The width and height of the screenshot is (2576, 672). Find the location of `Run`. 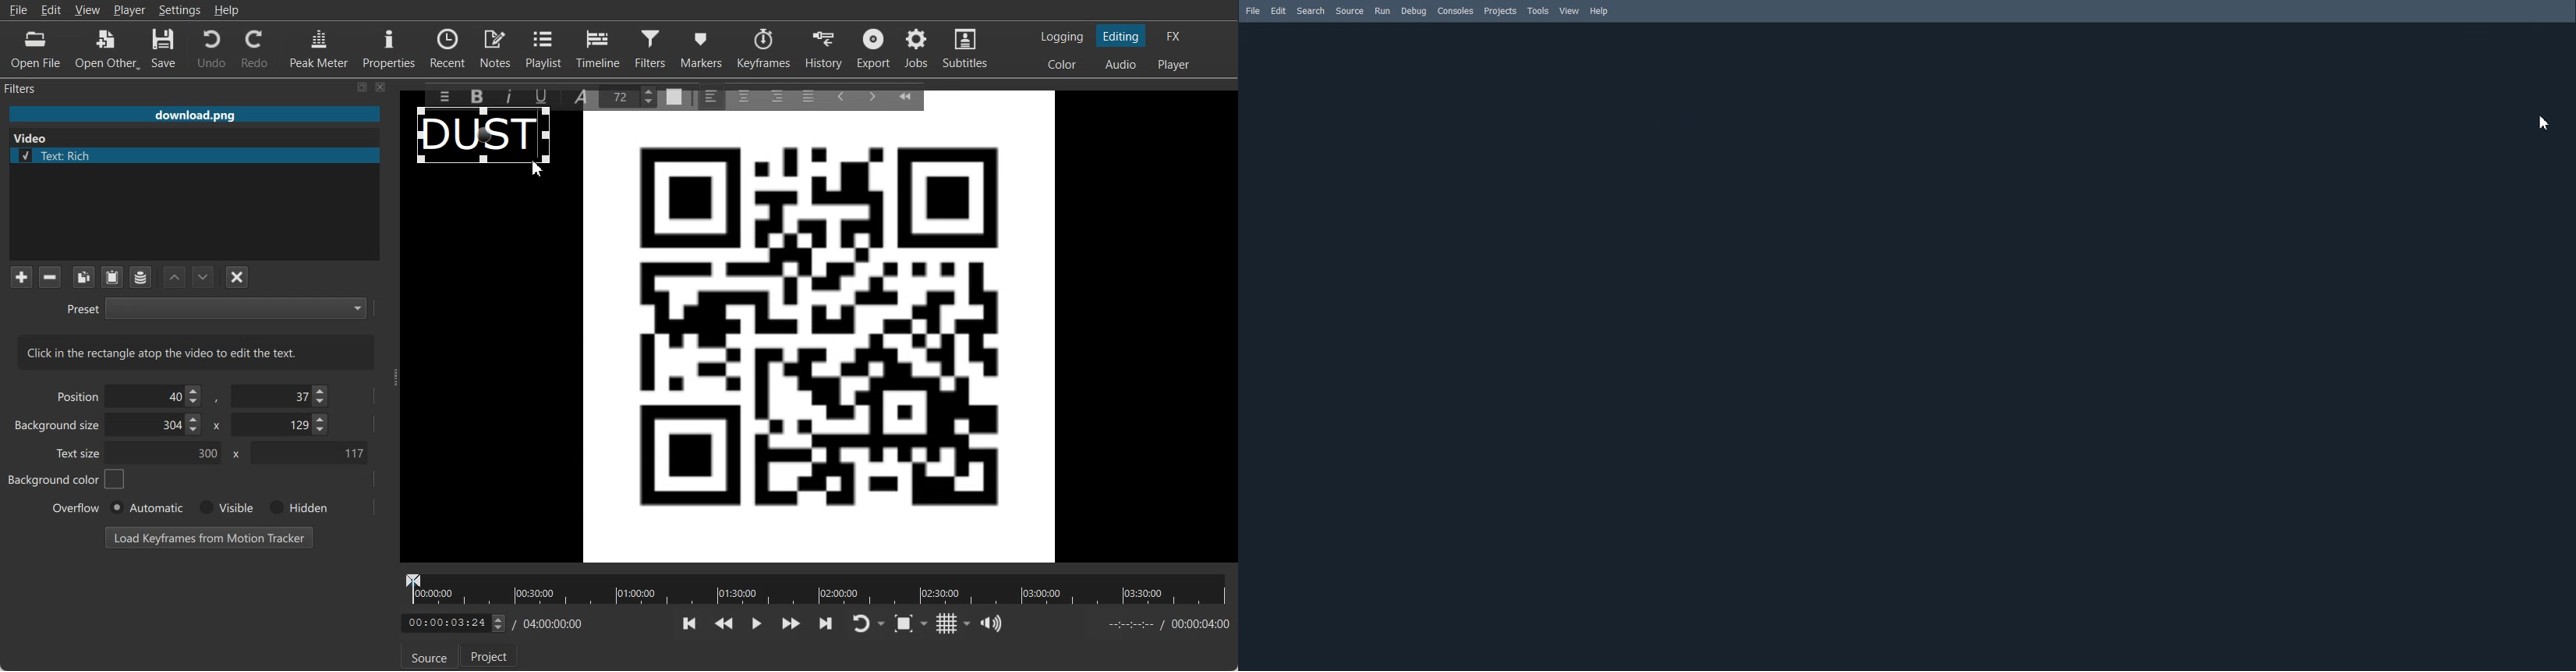

Run is located at coordinates (1382, 11).